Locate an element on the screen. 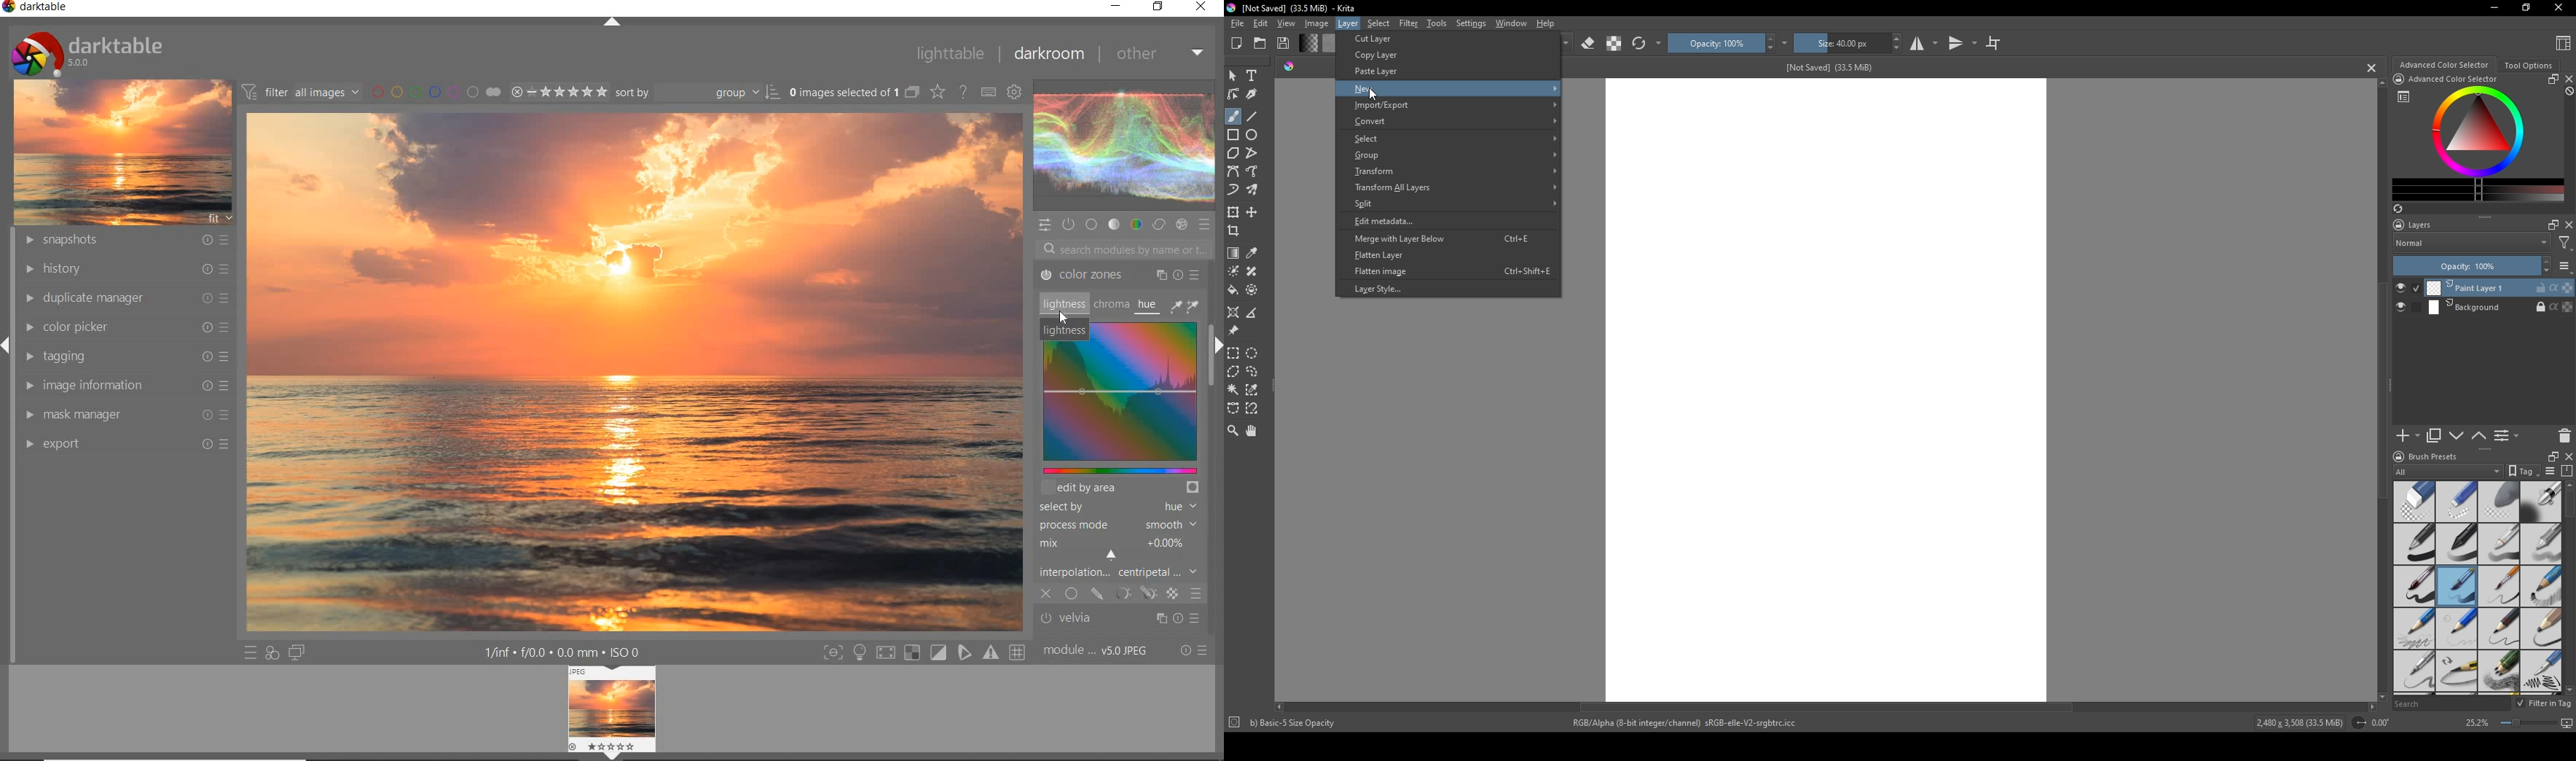 The height and width of the screenshot is (784, 2576). thin brush is located at coordinates (2499, 587).